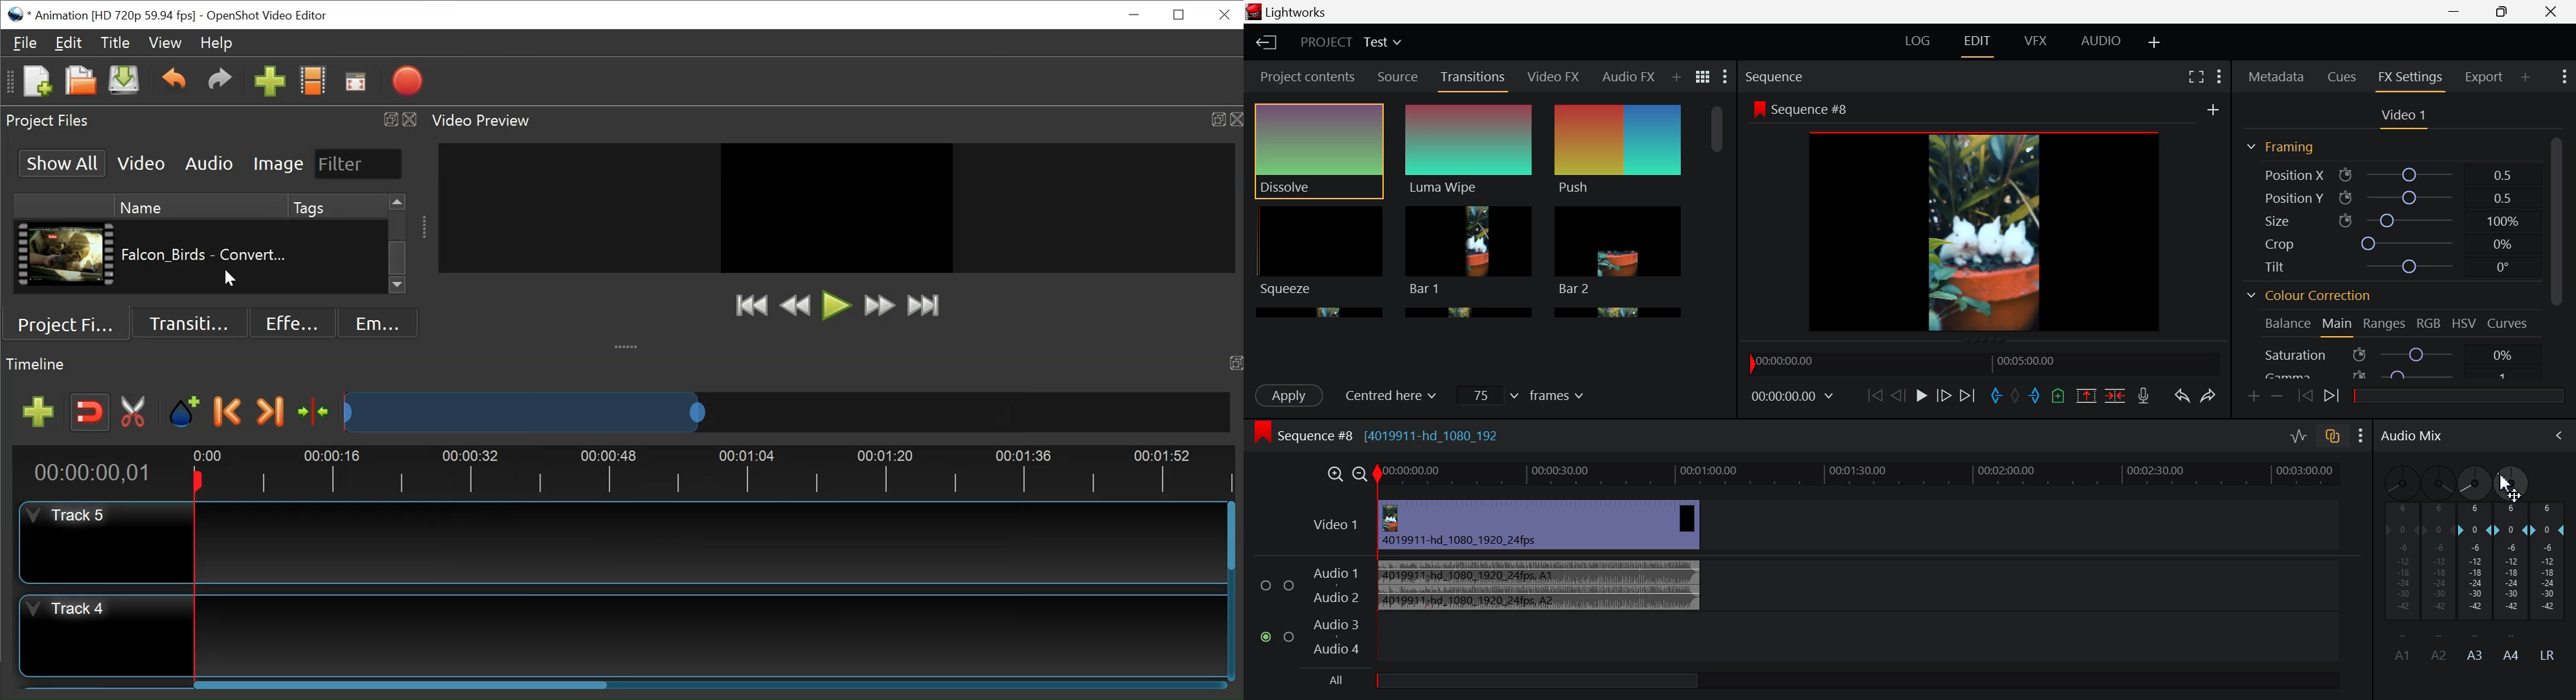 The width and height of the screenshot is (2576, 700). Describe the element at coordinates (269, 411) in the screenshot. I see `Next Marker` at that location.